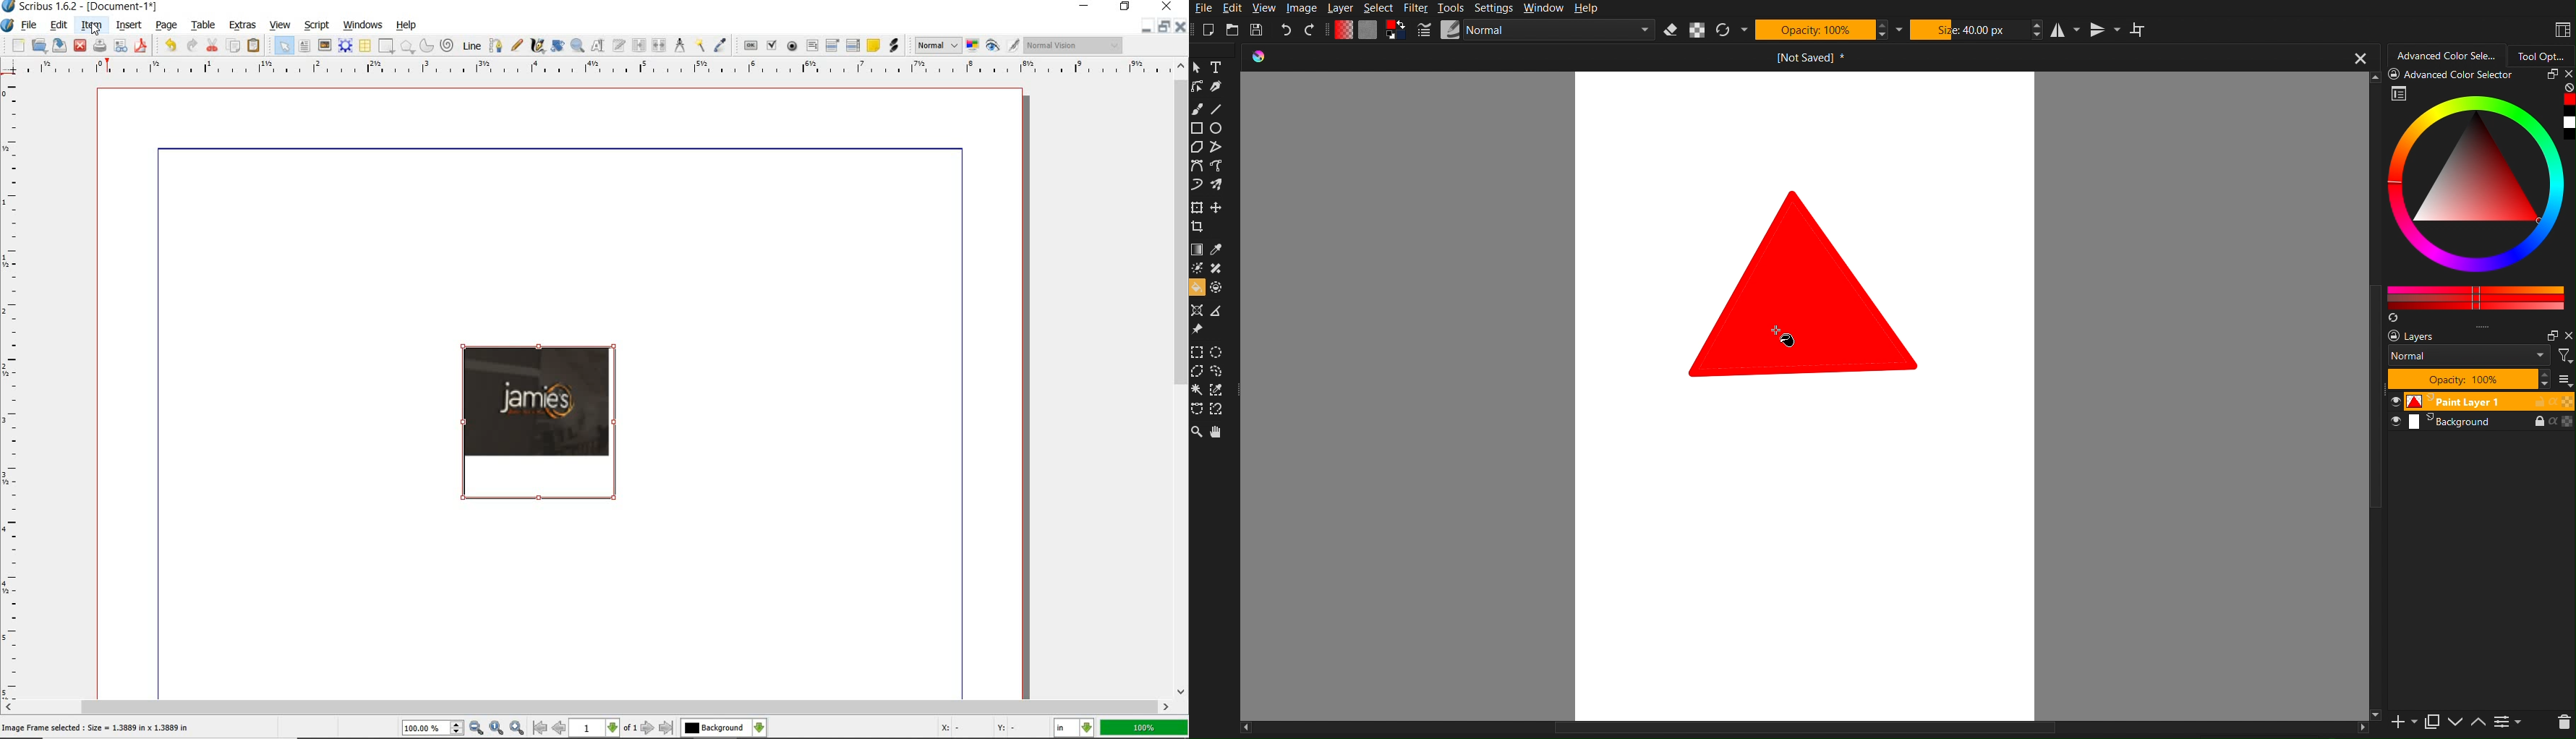  What do you see at coordinates (1286, 30) in the screenshot?
I see `Undo` at bounding box center [1286, 30].